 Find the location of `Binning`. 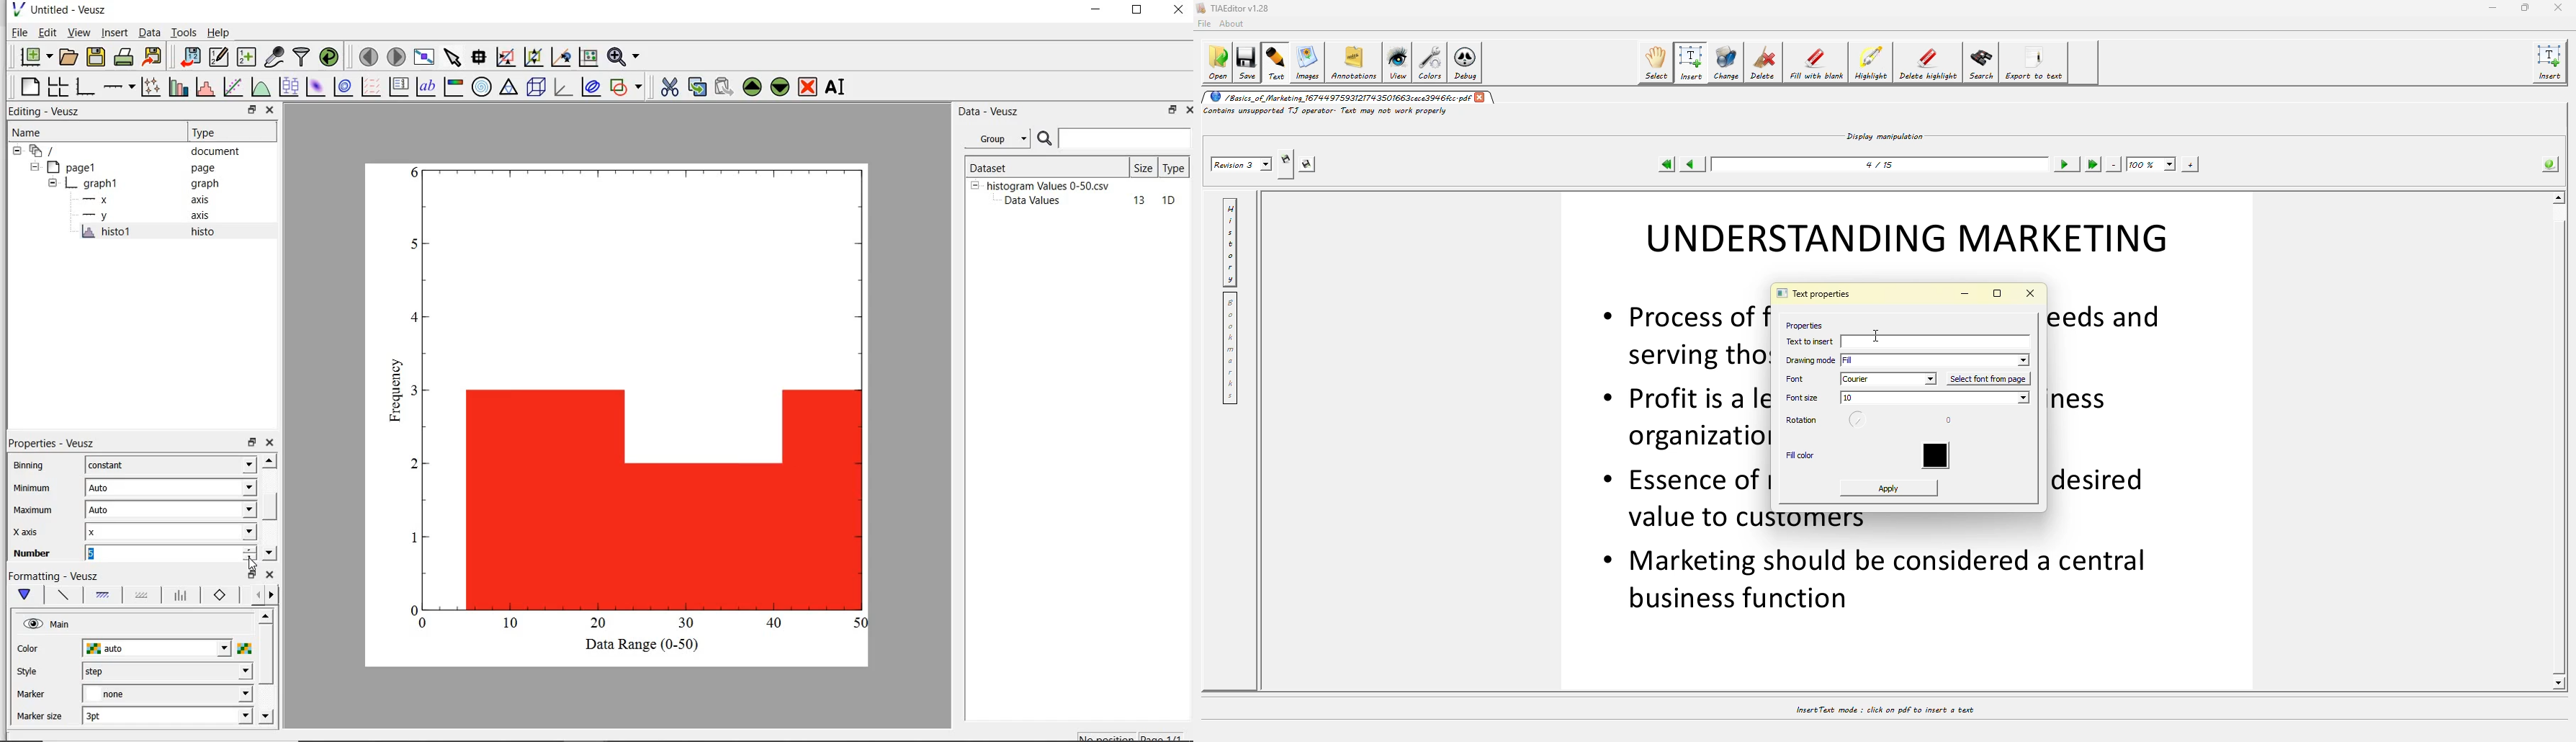

Binning is located at coordinates (33, 467).